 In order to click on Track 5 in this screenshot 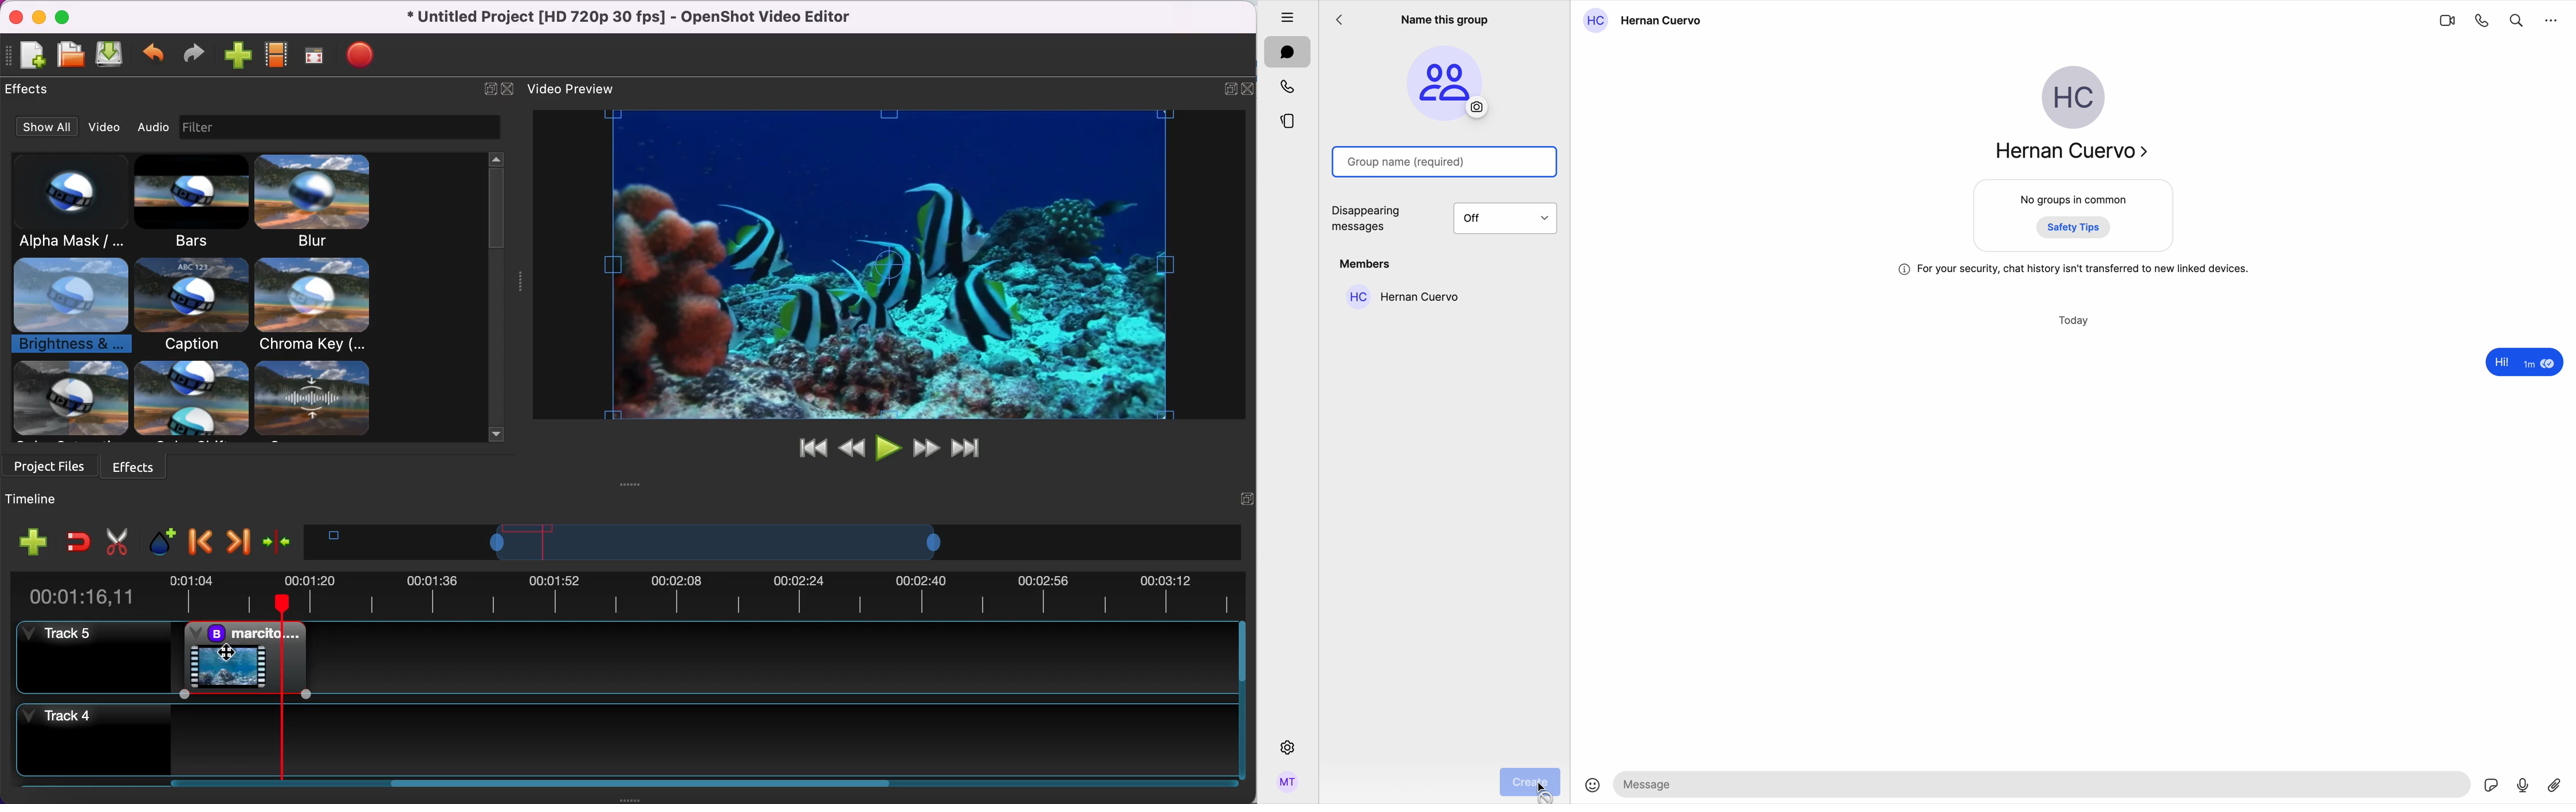, I will do `click(772, 657)`.